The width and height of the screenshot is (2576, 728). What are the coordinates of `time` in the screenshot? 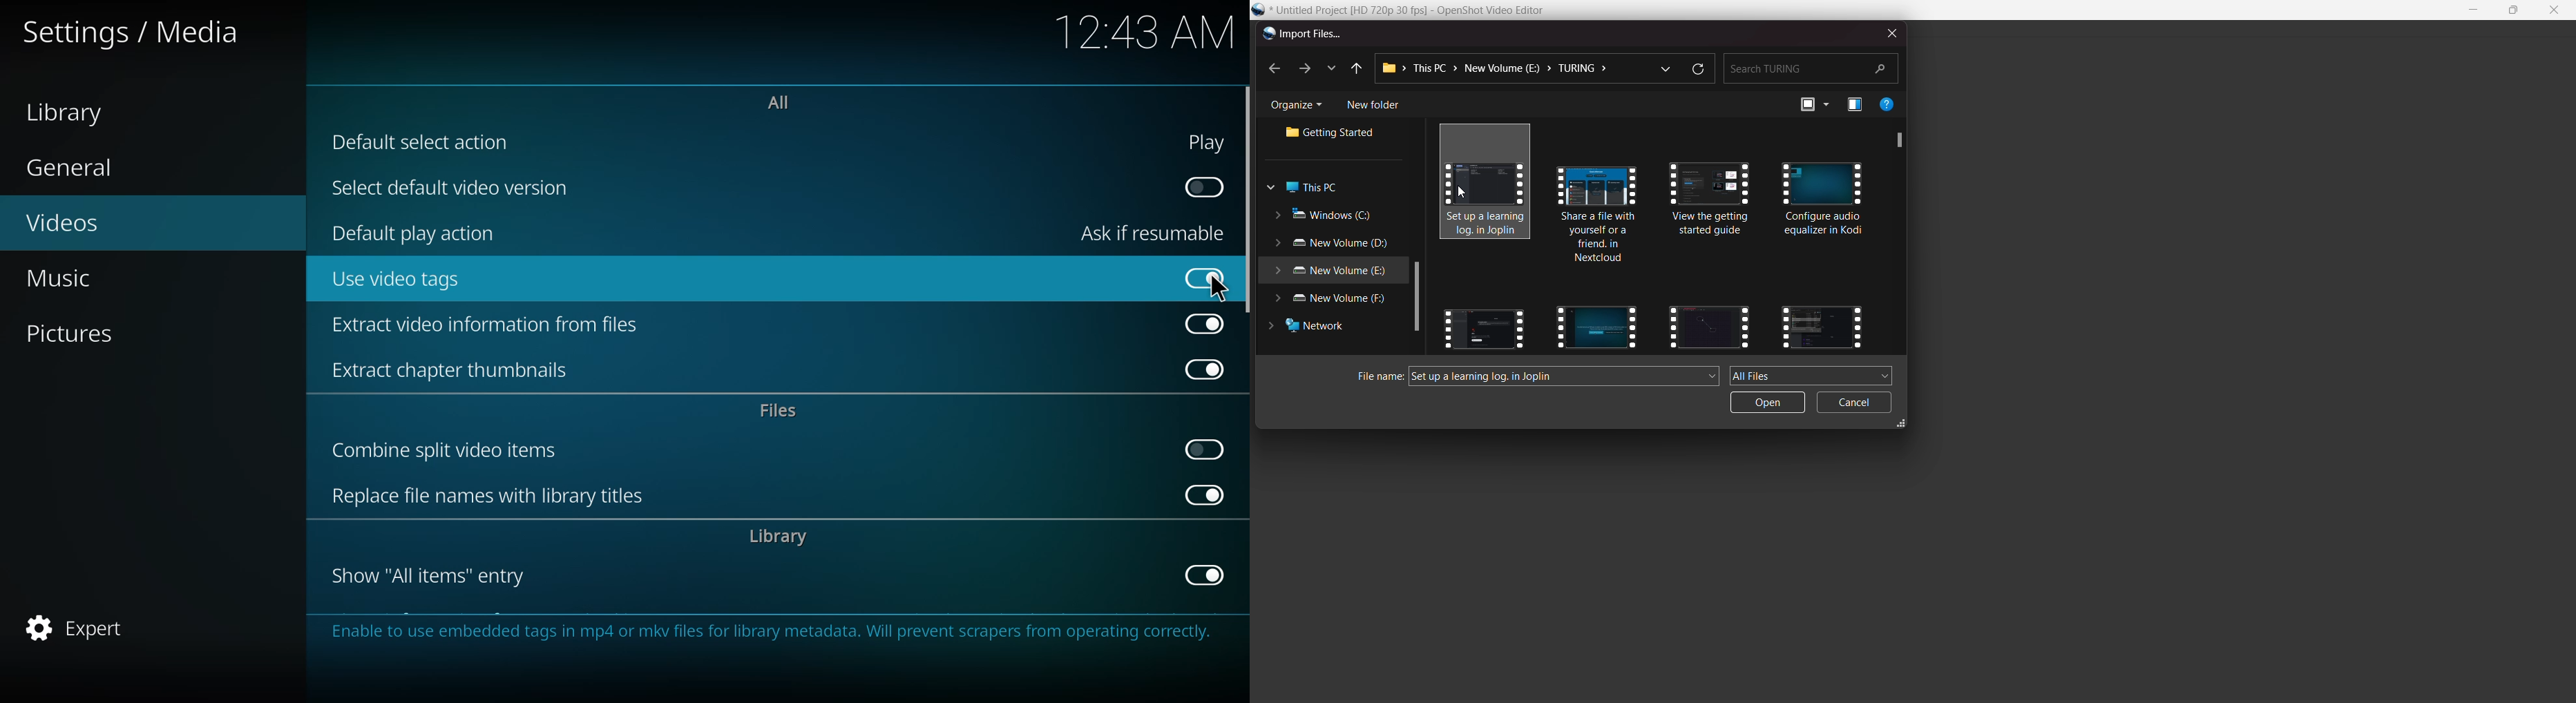 It's located at (1147, 32).